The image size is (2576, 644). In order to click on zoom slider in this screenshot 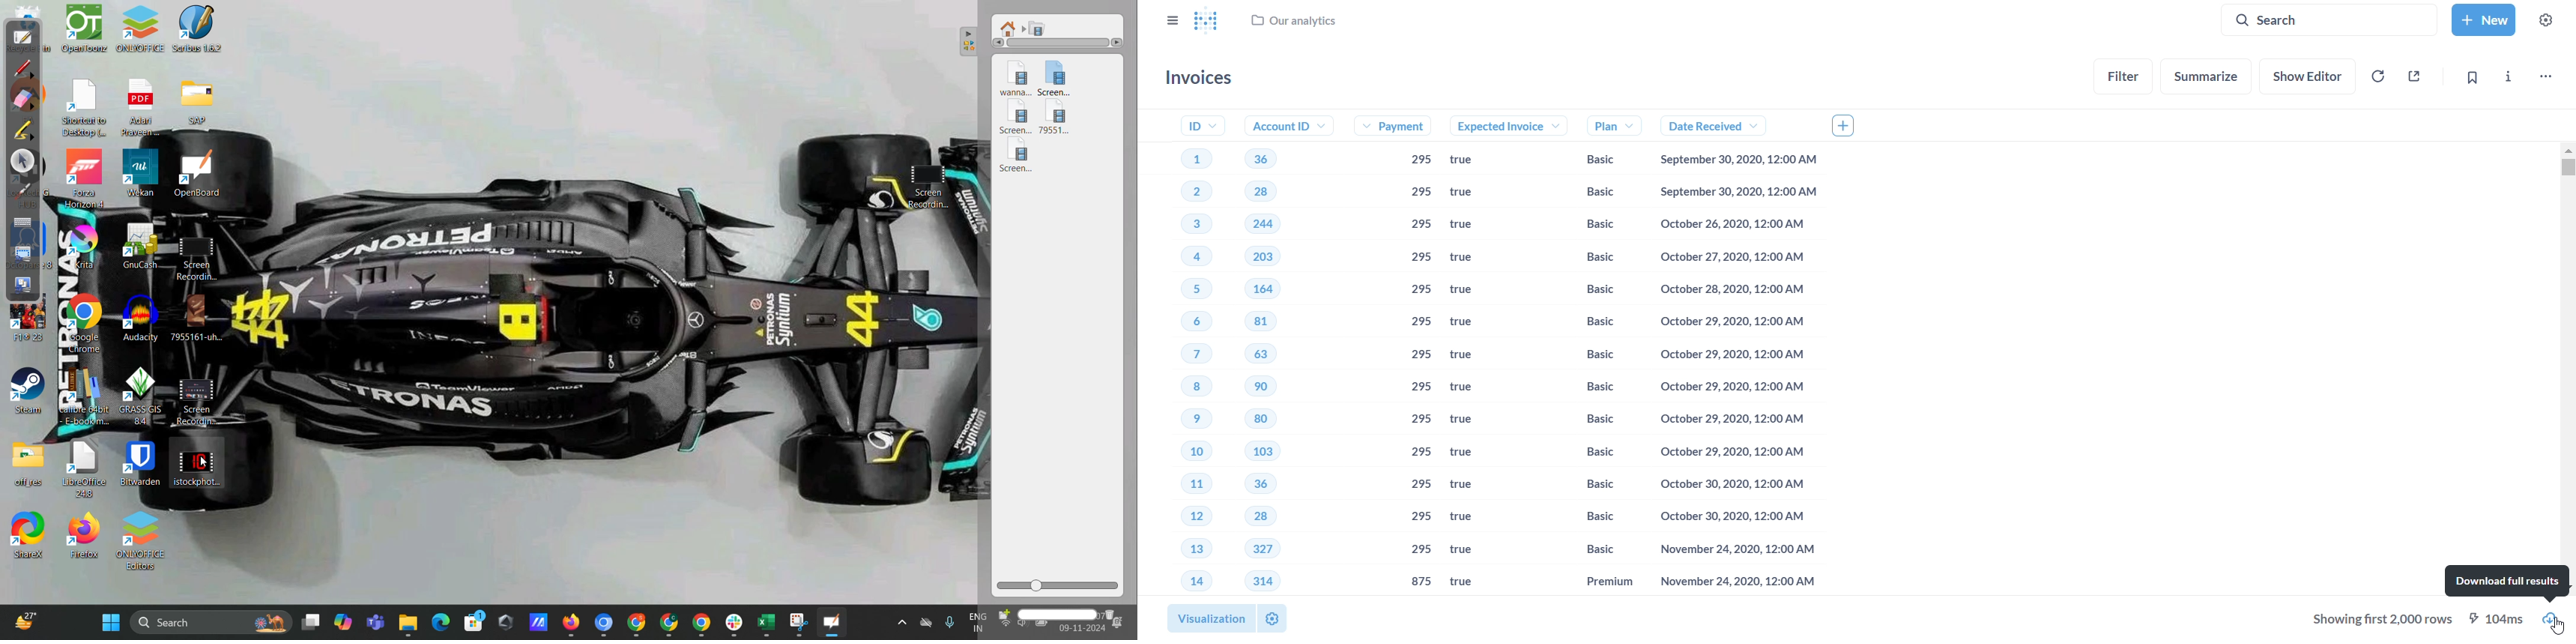, I will do `click(1059, 584)`.